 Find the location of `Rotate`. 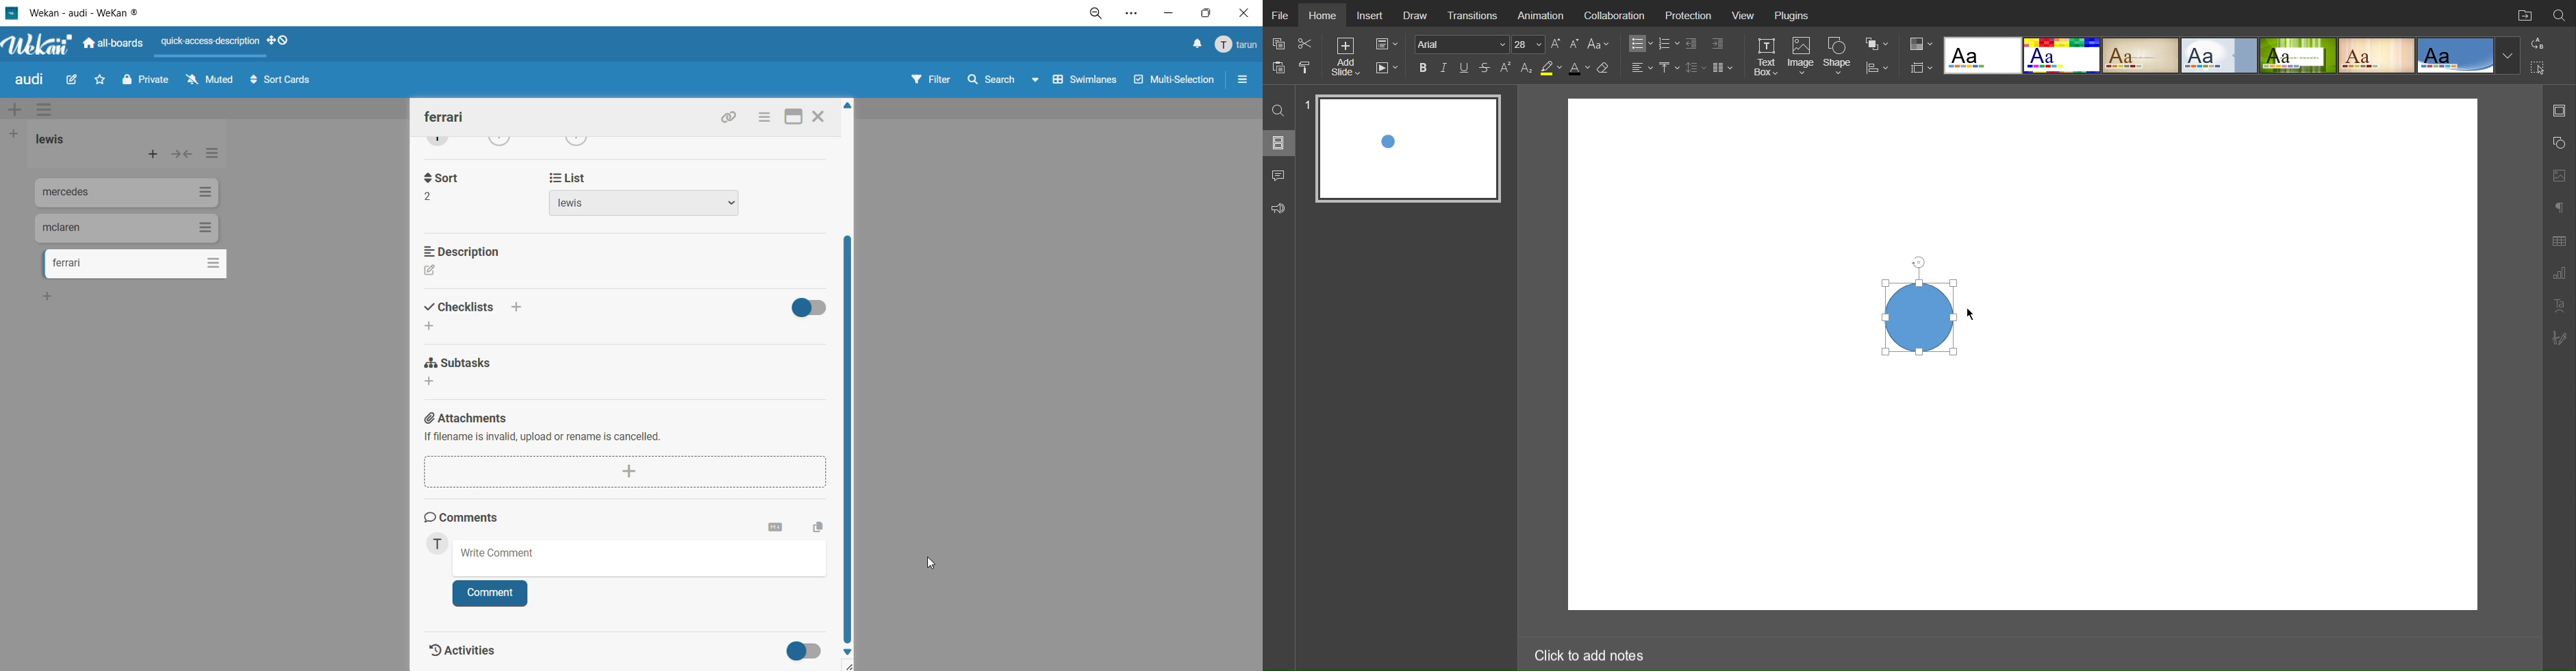

Rotate is located at coordinates (1917, 259).